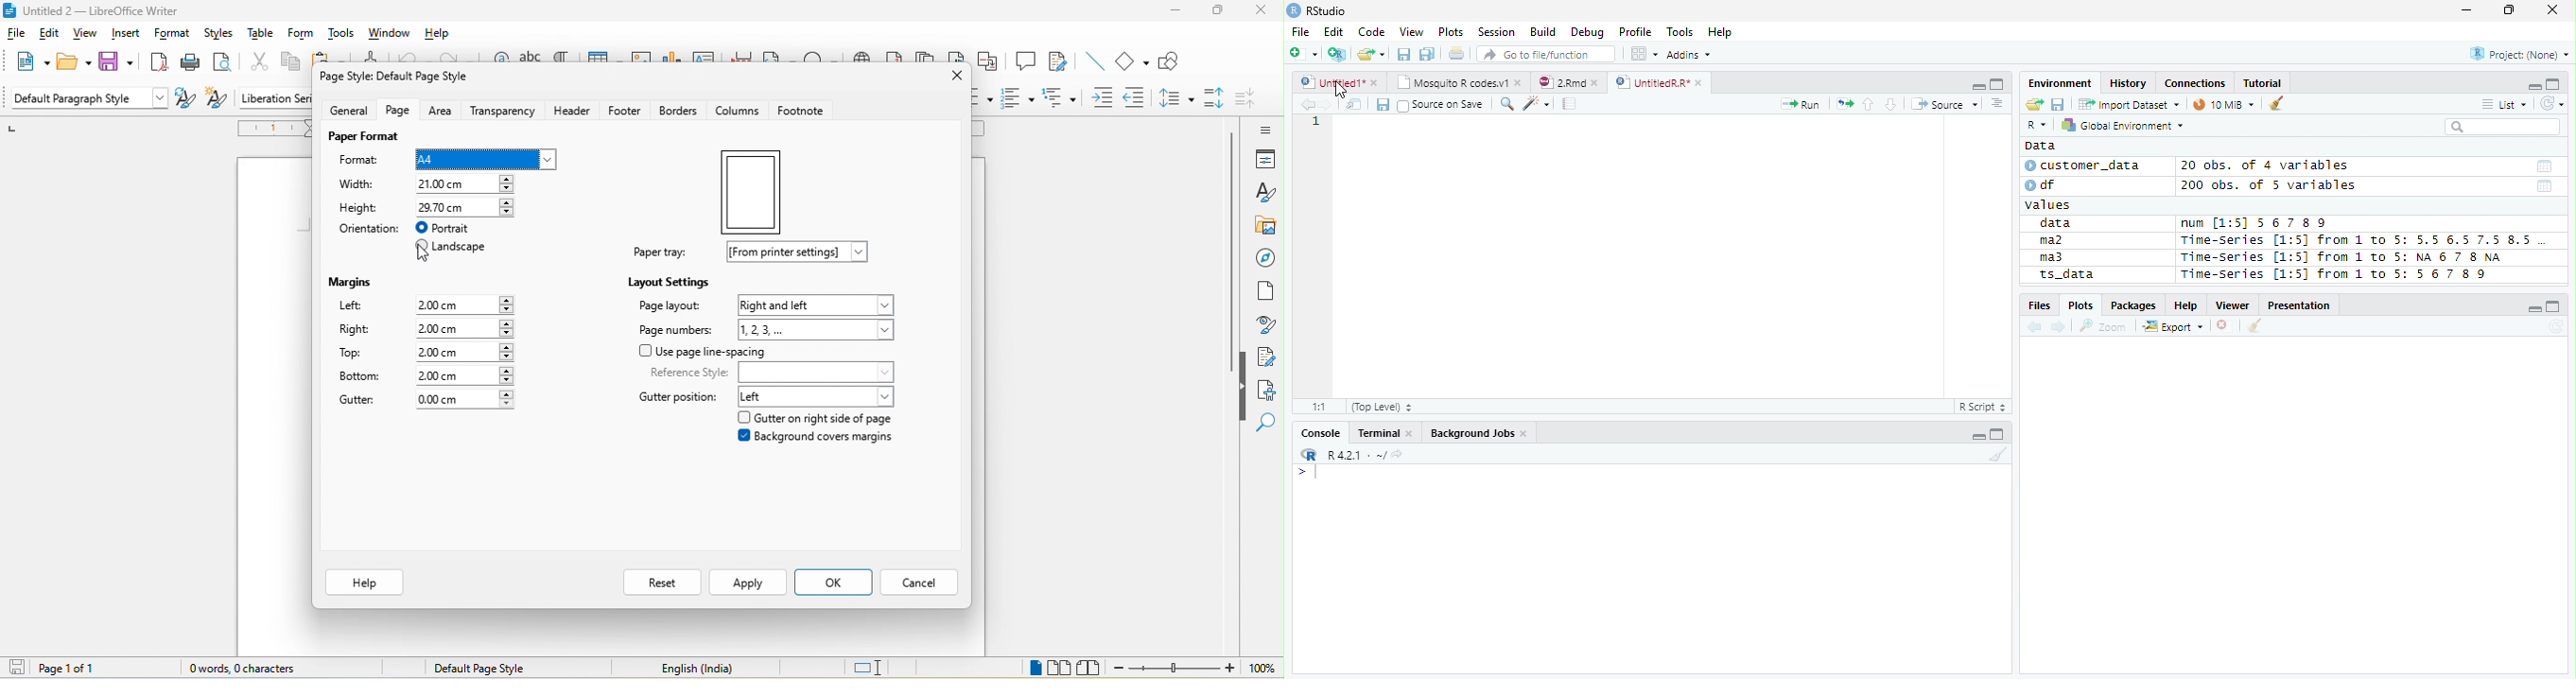  What do you see at coordinates (2225, 326) in the screenshot?
I see `Delete` at bounding box center [2225, 326].